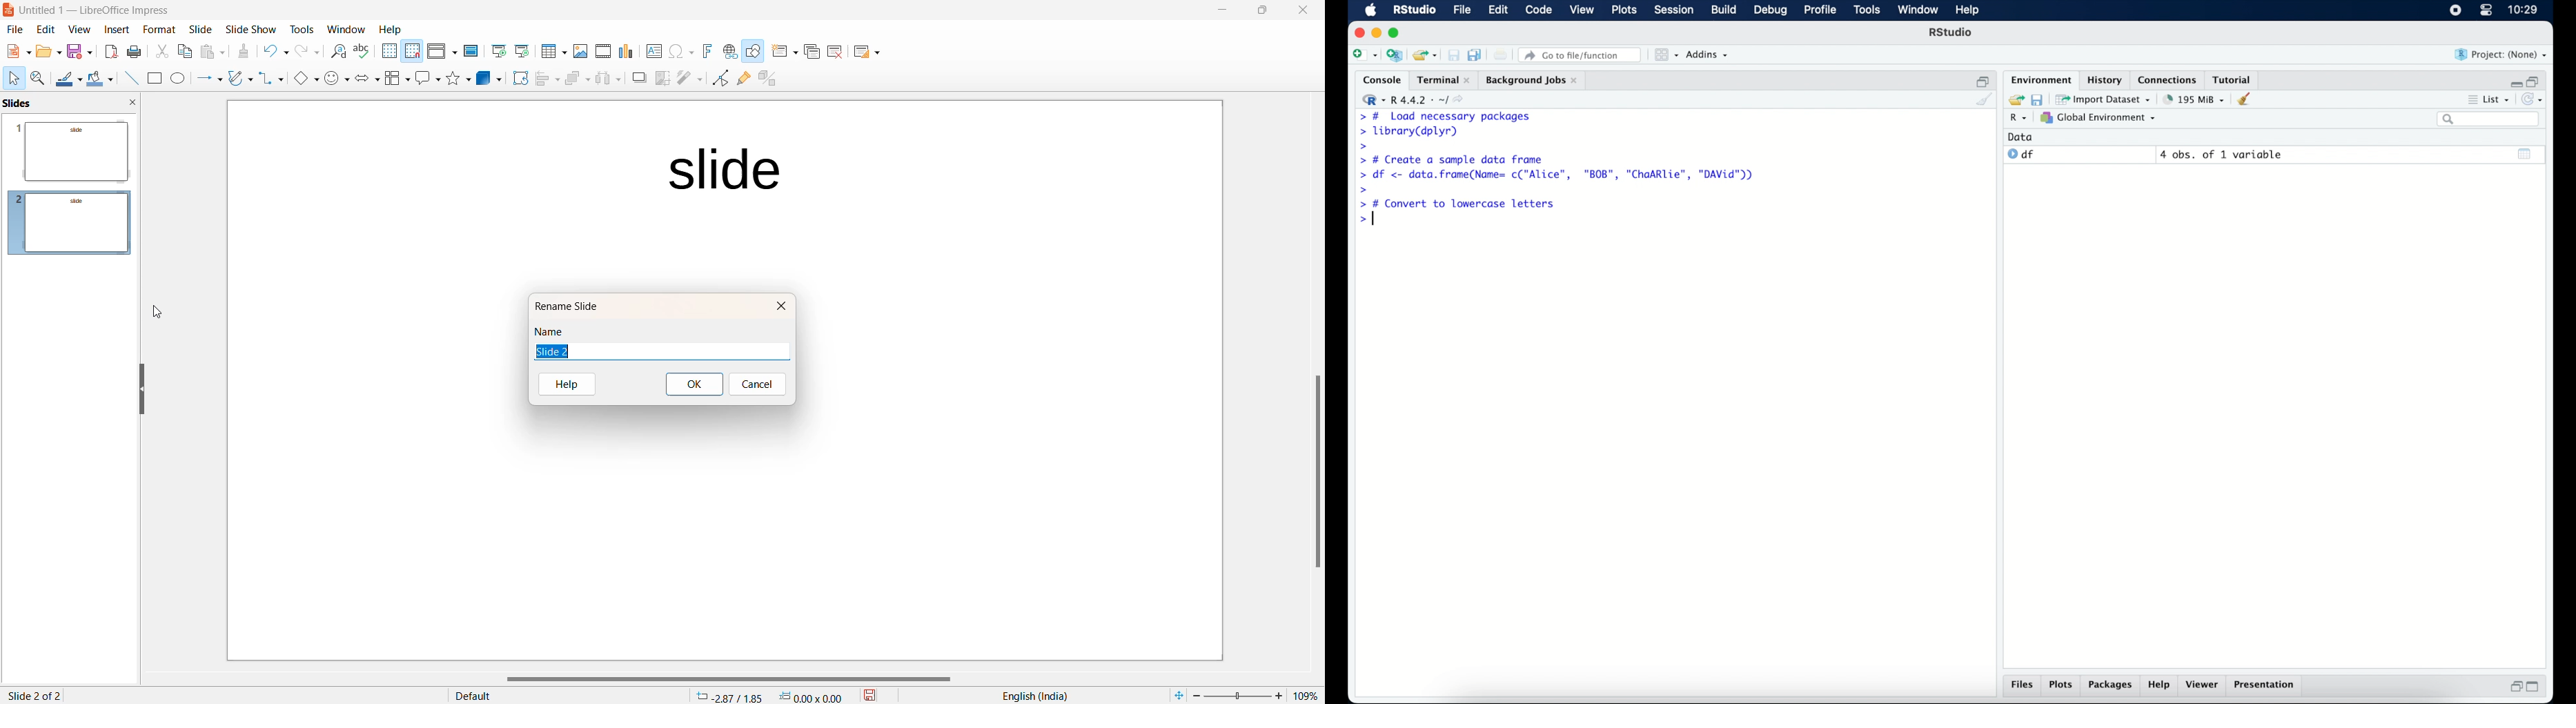 This screenshot has width=2576, height=728. Describe the element at coordinates (1707, 55) in the screenshot. I see `addins` at that location.